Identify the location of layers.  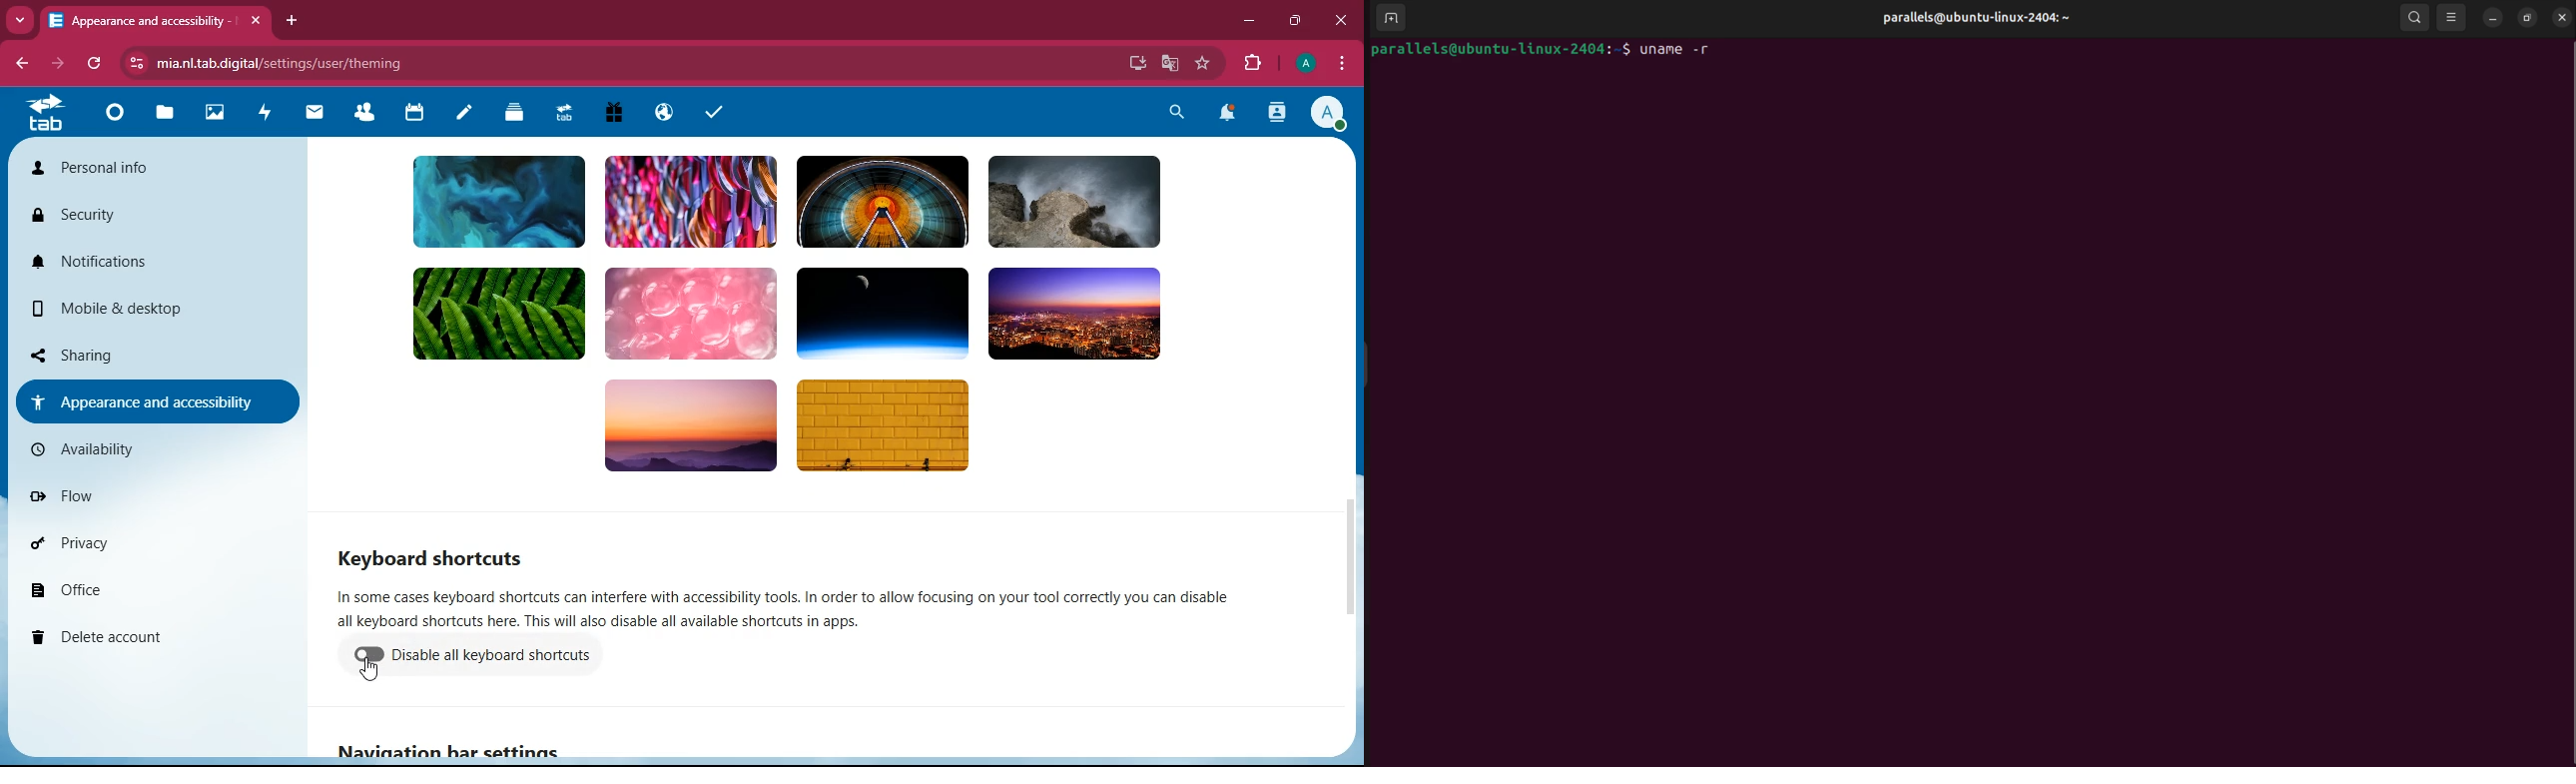
(516, 115).